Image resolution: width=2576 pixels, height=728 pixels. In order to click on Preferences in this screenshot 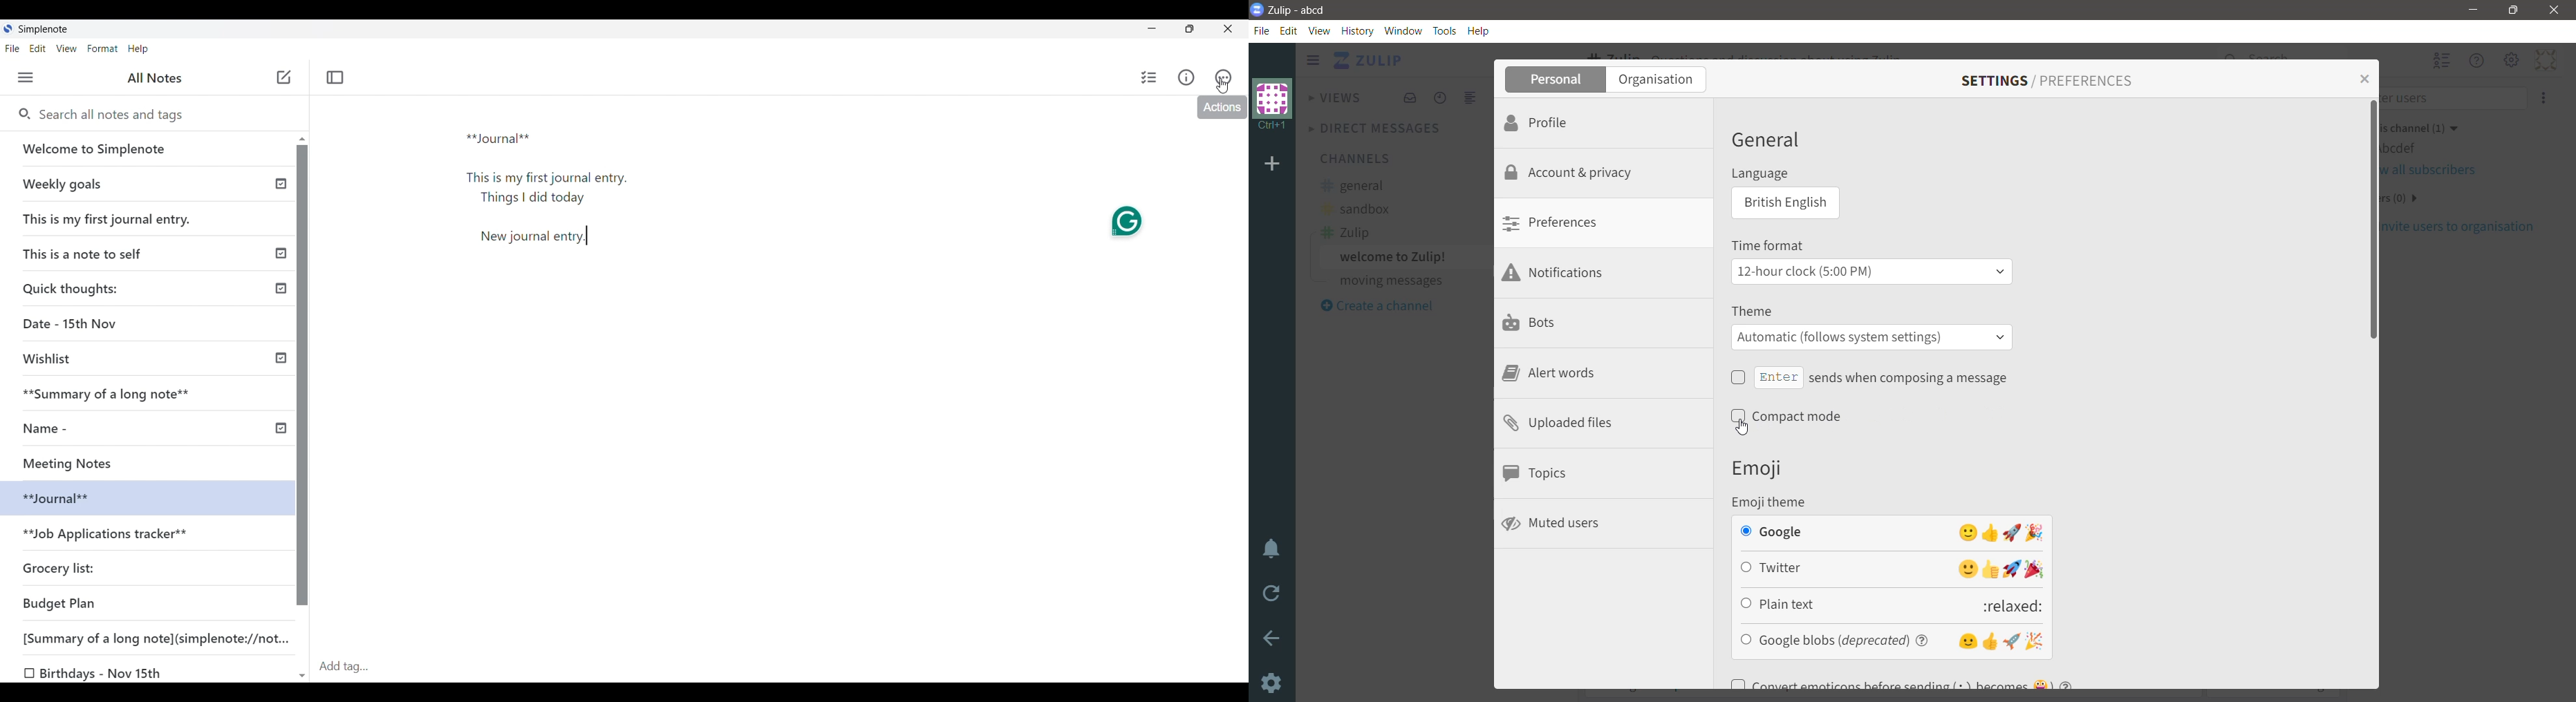, I will do `click(1563, 224)`.